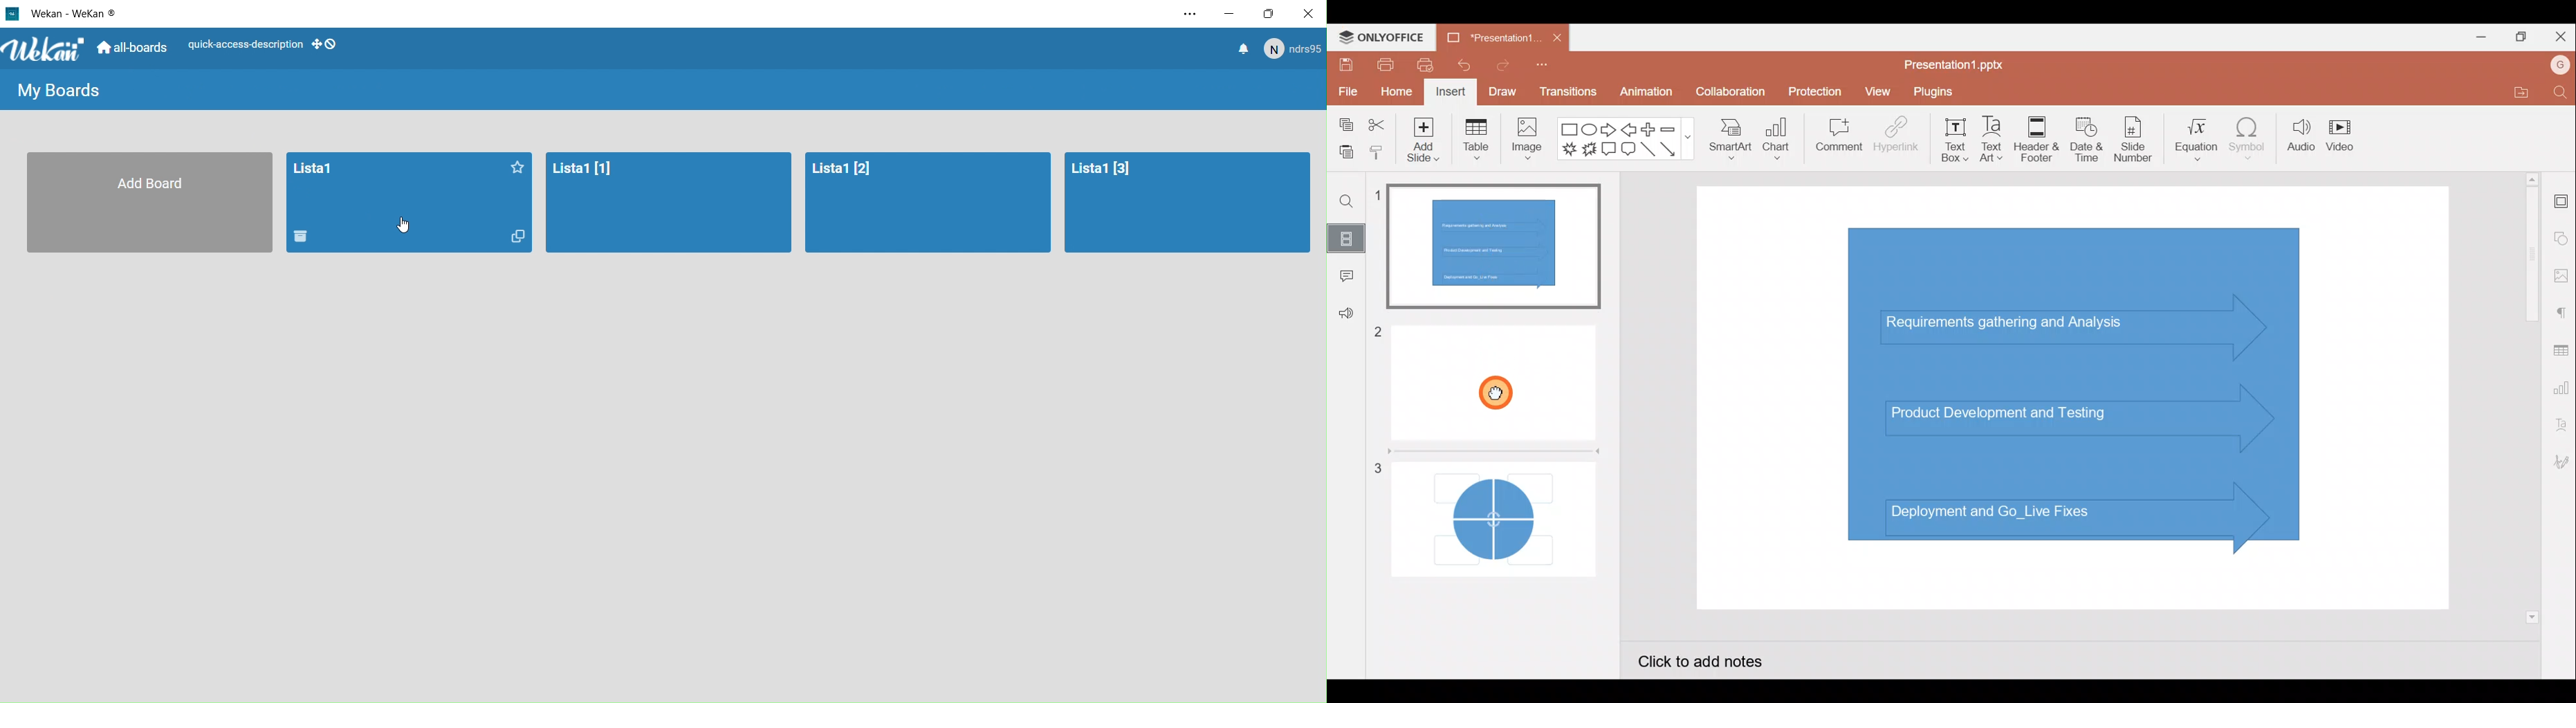 This screenshot has height=728, width=2576. What do you see at coordinates (1491, 376) in the screenshot?
I see `Slide 2` at bounding box center [1491, 376].